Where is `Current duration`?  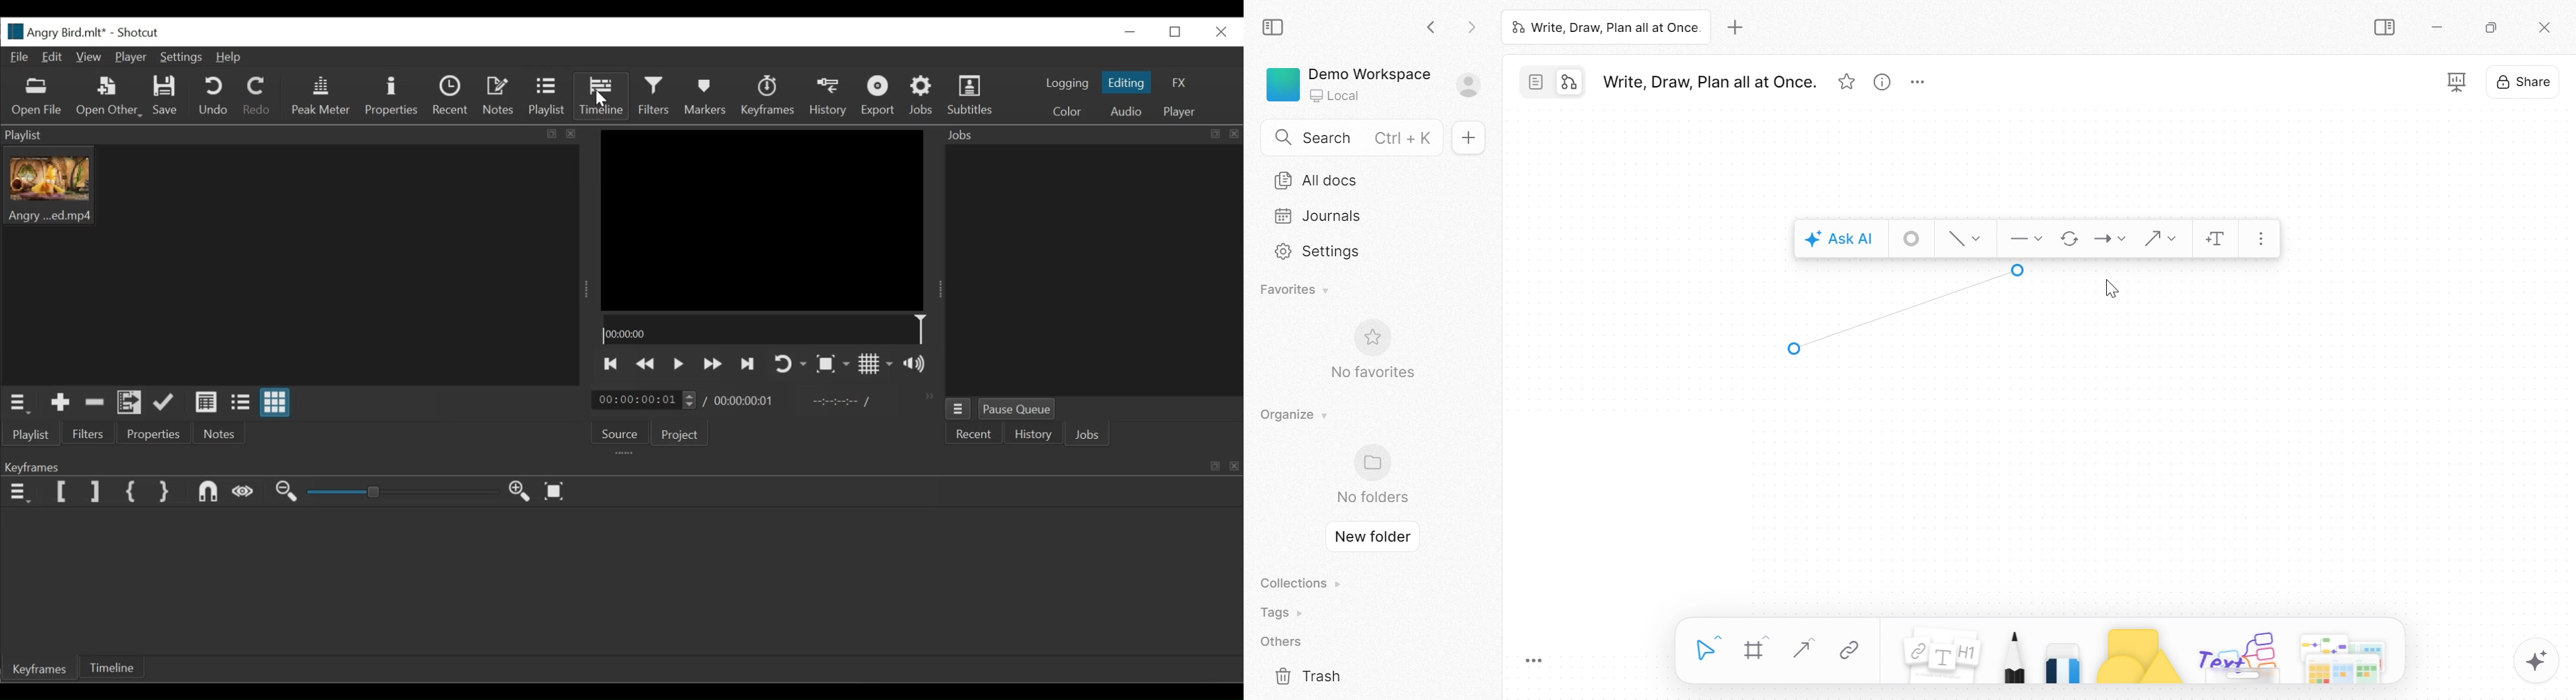 Current duration is located at coordinates (644, 400).